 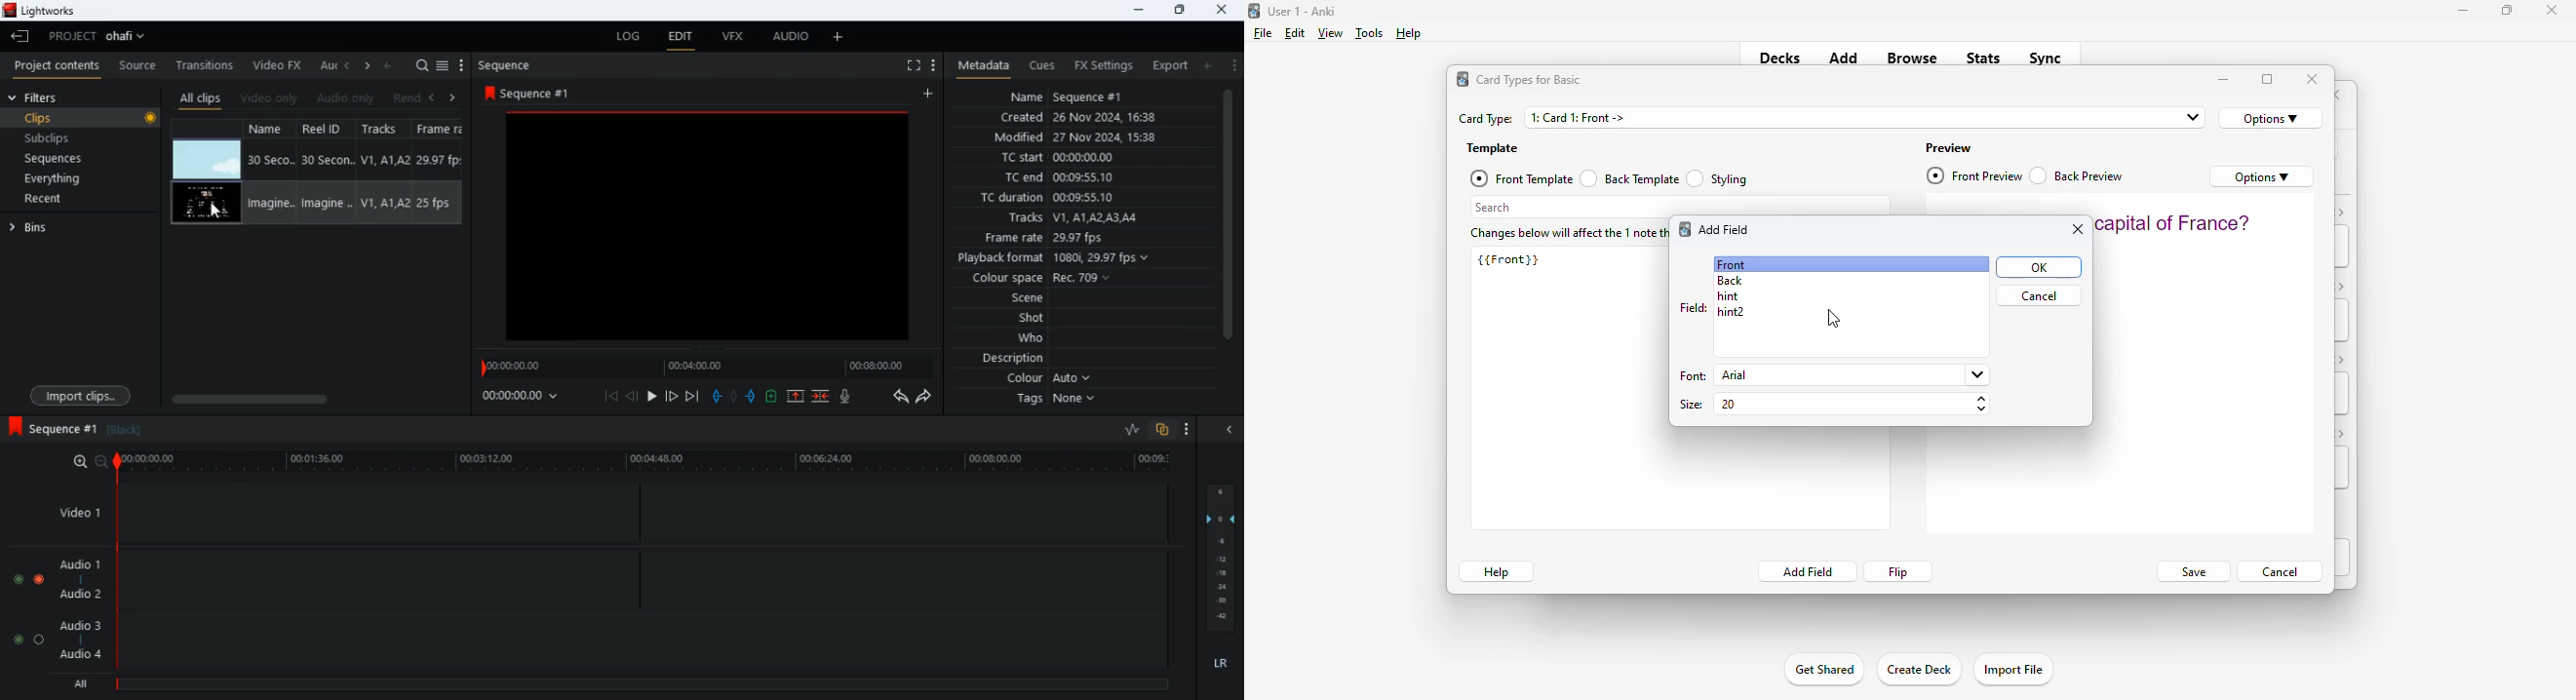 What do you see at coordinates (2077, 230) in the screenshot?
I see `close` at bounding box center [2077, 230].